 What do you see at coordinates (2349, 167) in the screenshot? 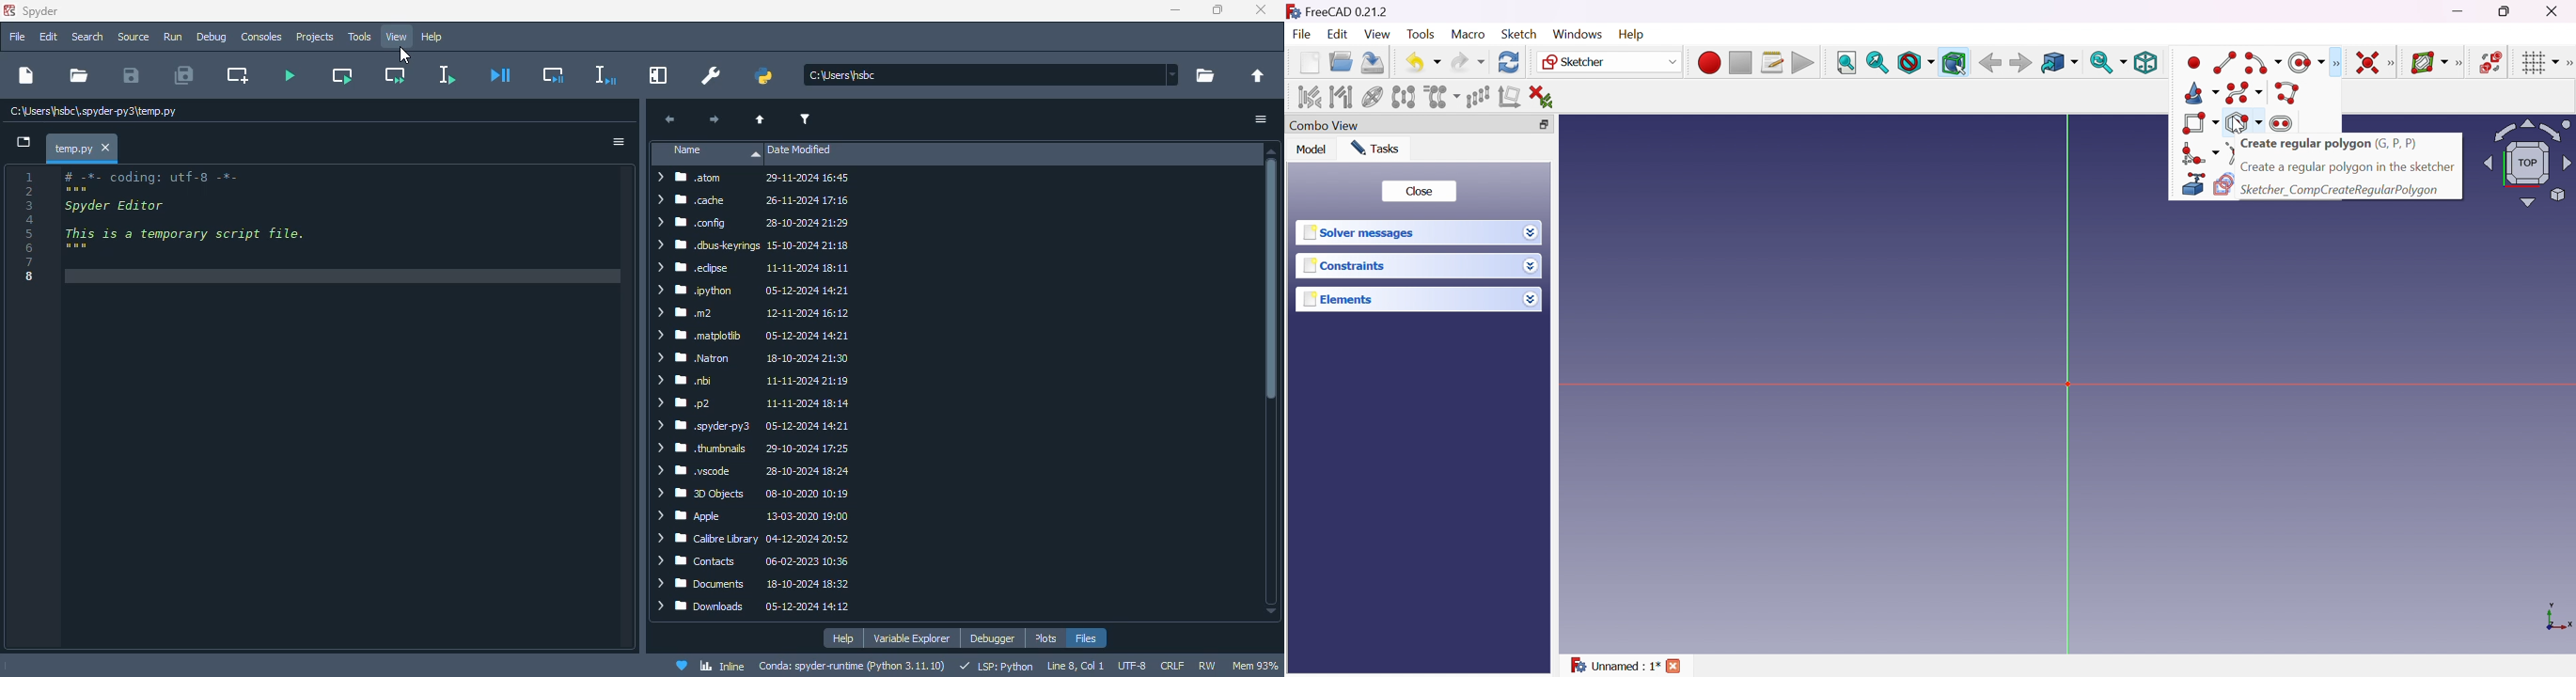
I see `Create a regular polygon in the sketcher` at bounding box center [2349, 167].